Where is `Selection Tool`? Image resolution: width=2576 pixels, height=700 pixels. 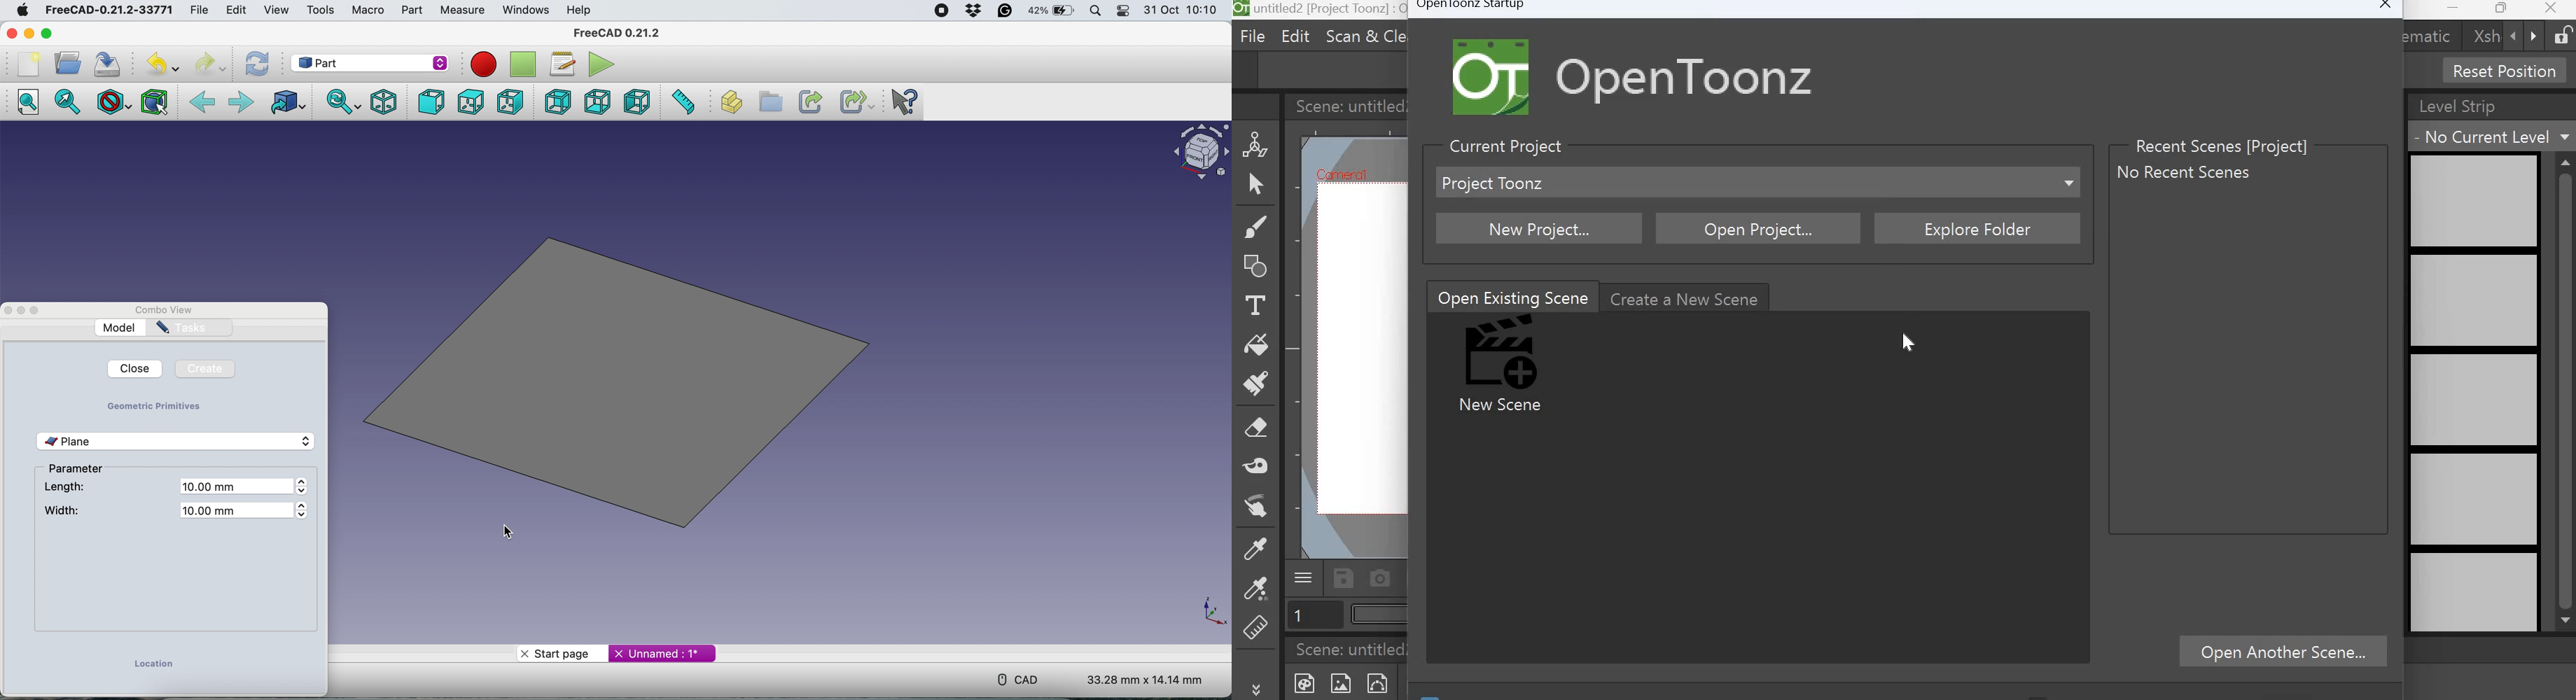 Selection Tool is located at coordinates (1255, 185).